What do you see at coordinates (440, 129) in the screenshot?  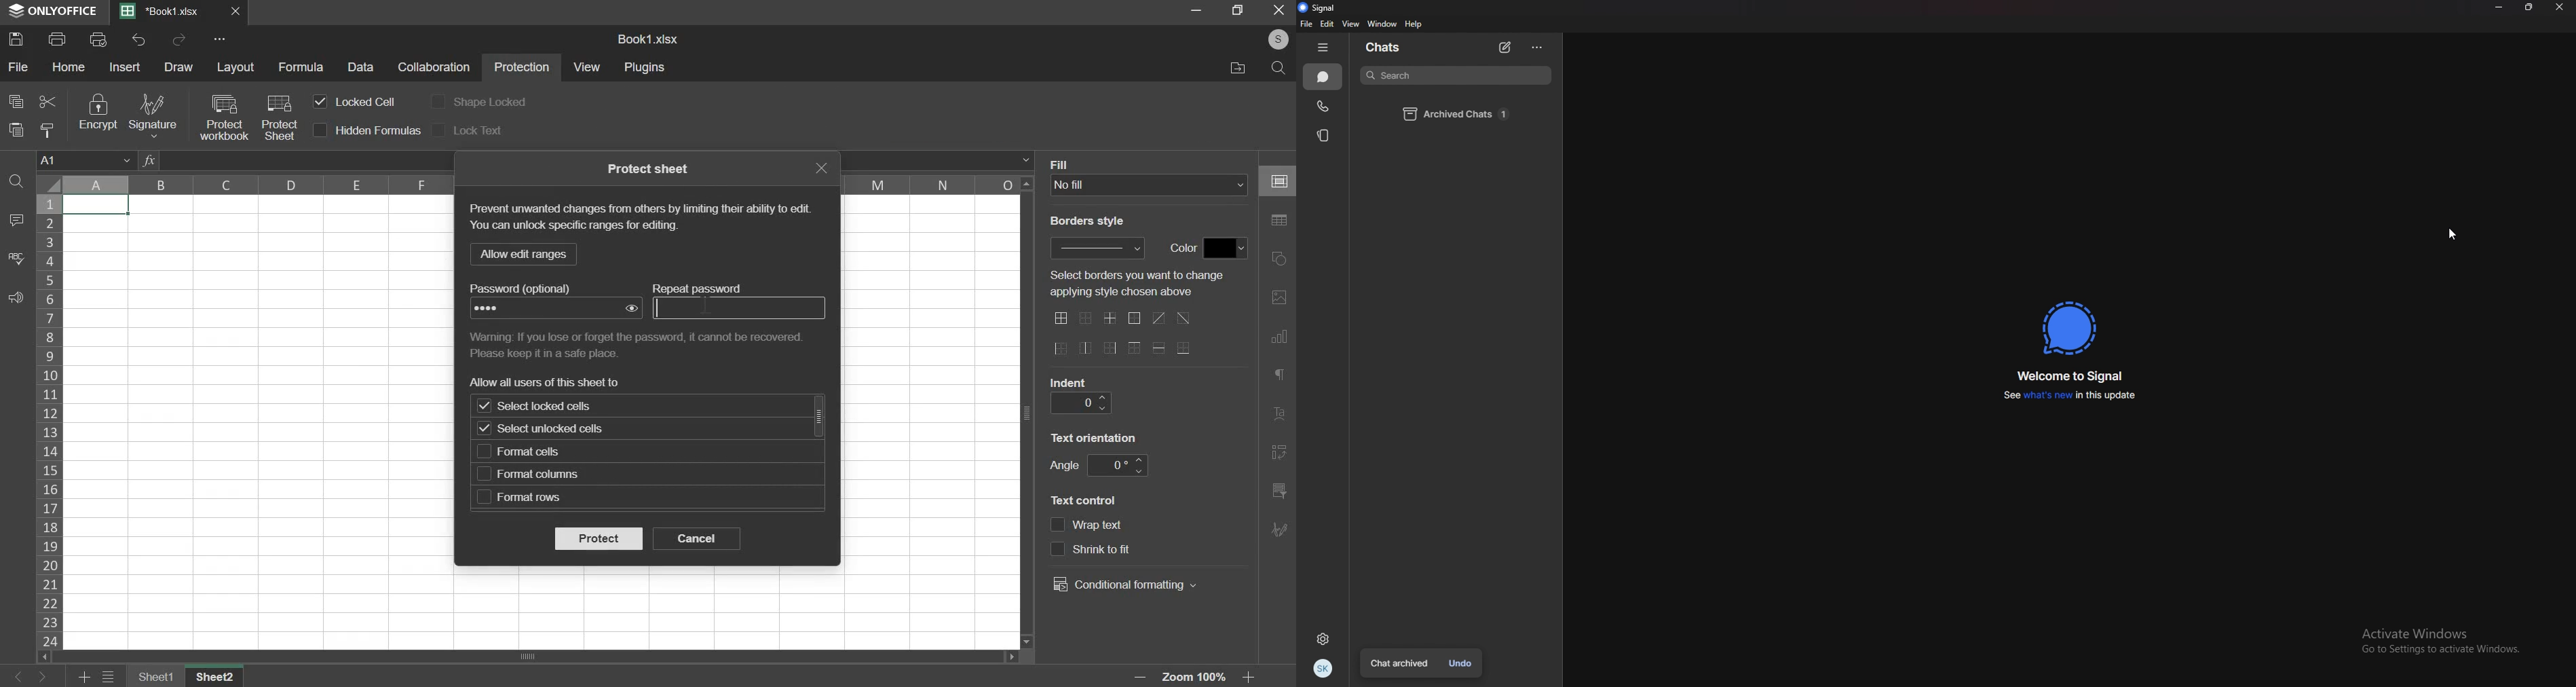 I see `checkbox` at bounding box center [440, 129].